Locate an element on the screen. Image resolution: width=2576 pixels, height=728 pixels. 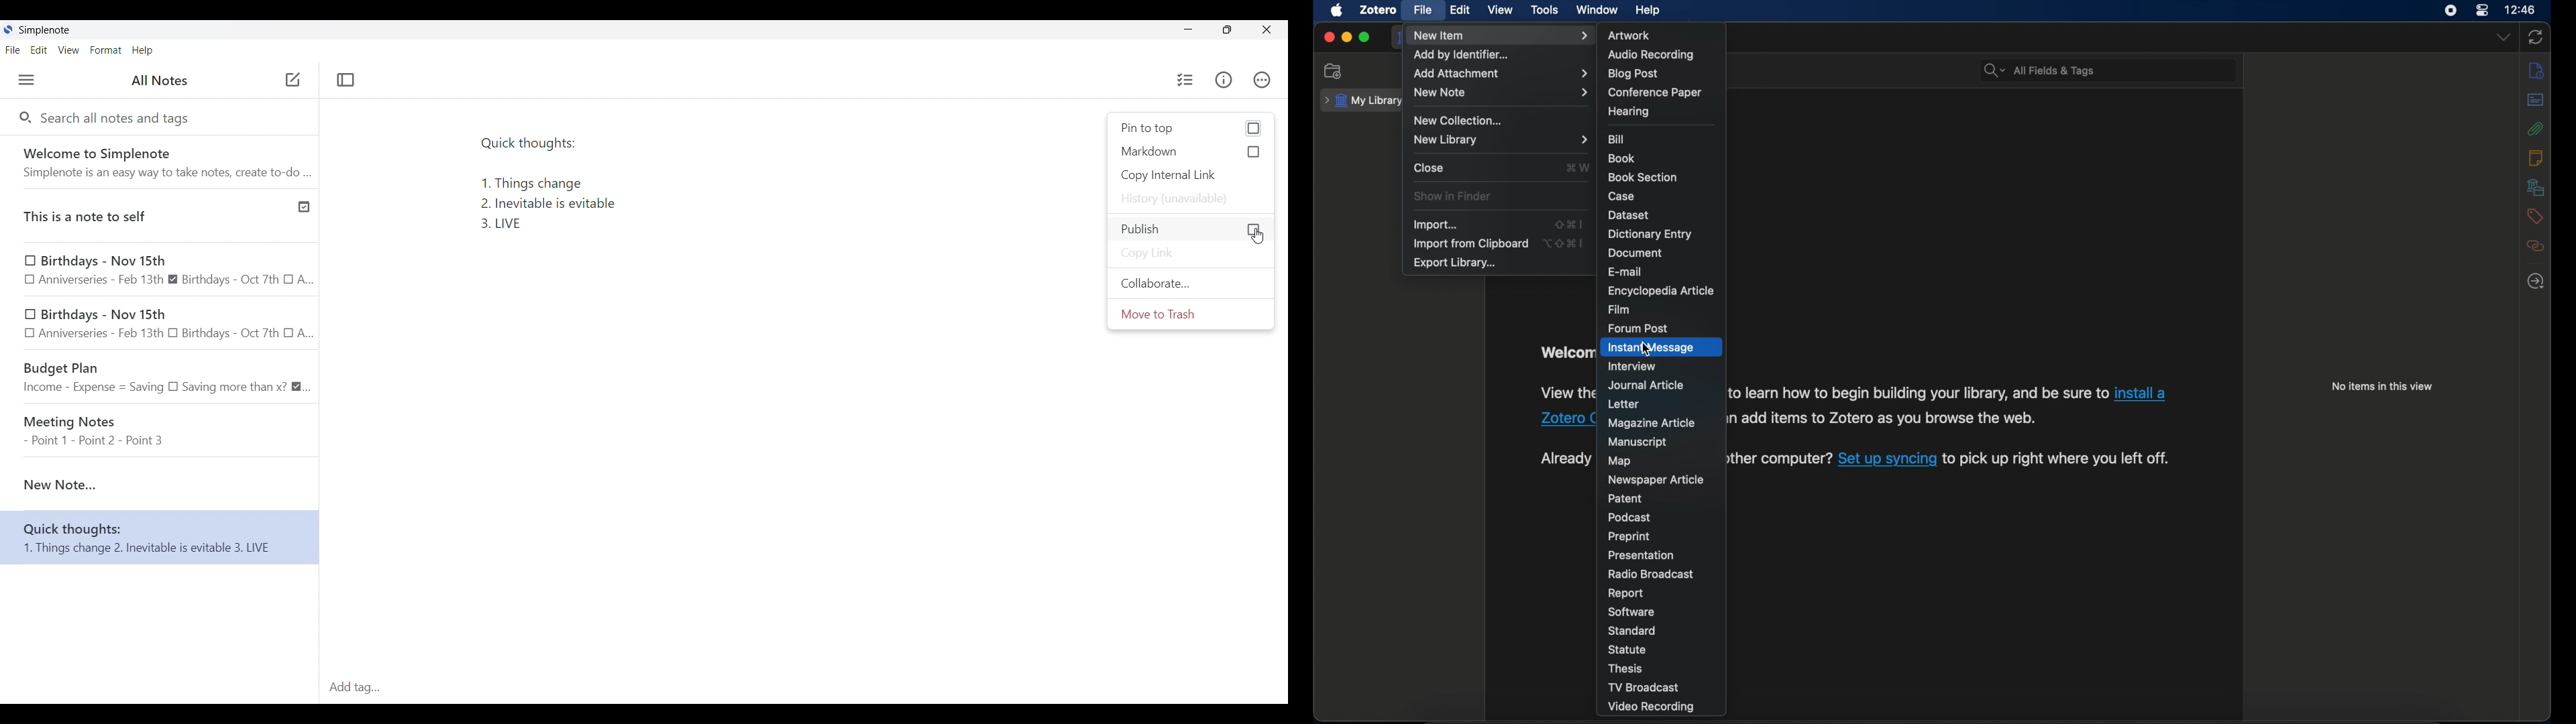
Software logo is located at coordinates (9, 29).